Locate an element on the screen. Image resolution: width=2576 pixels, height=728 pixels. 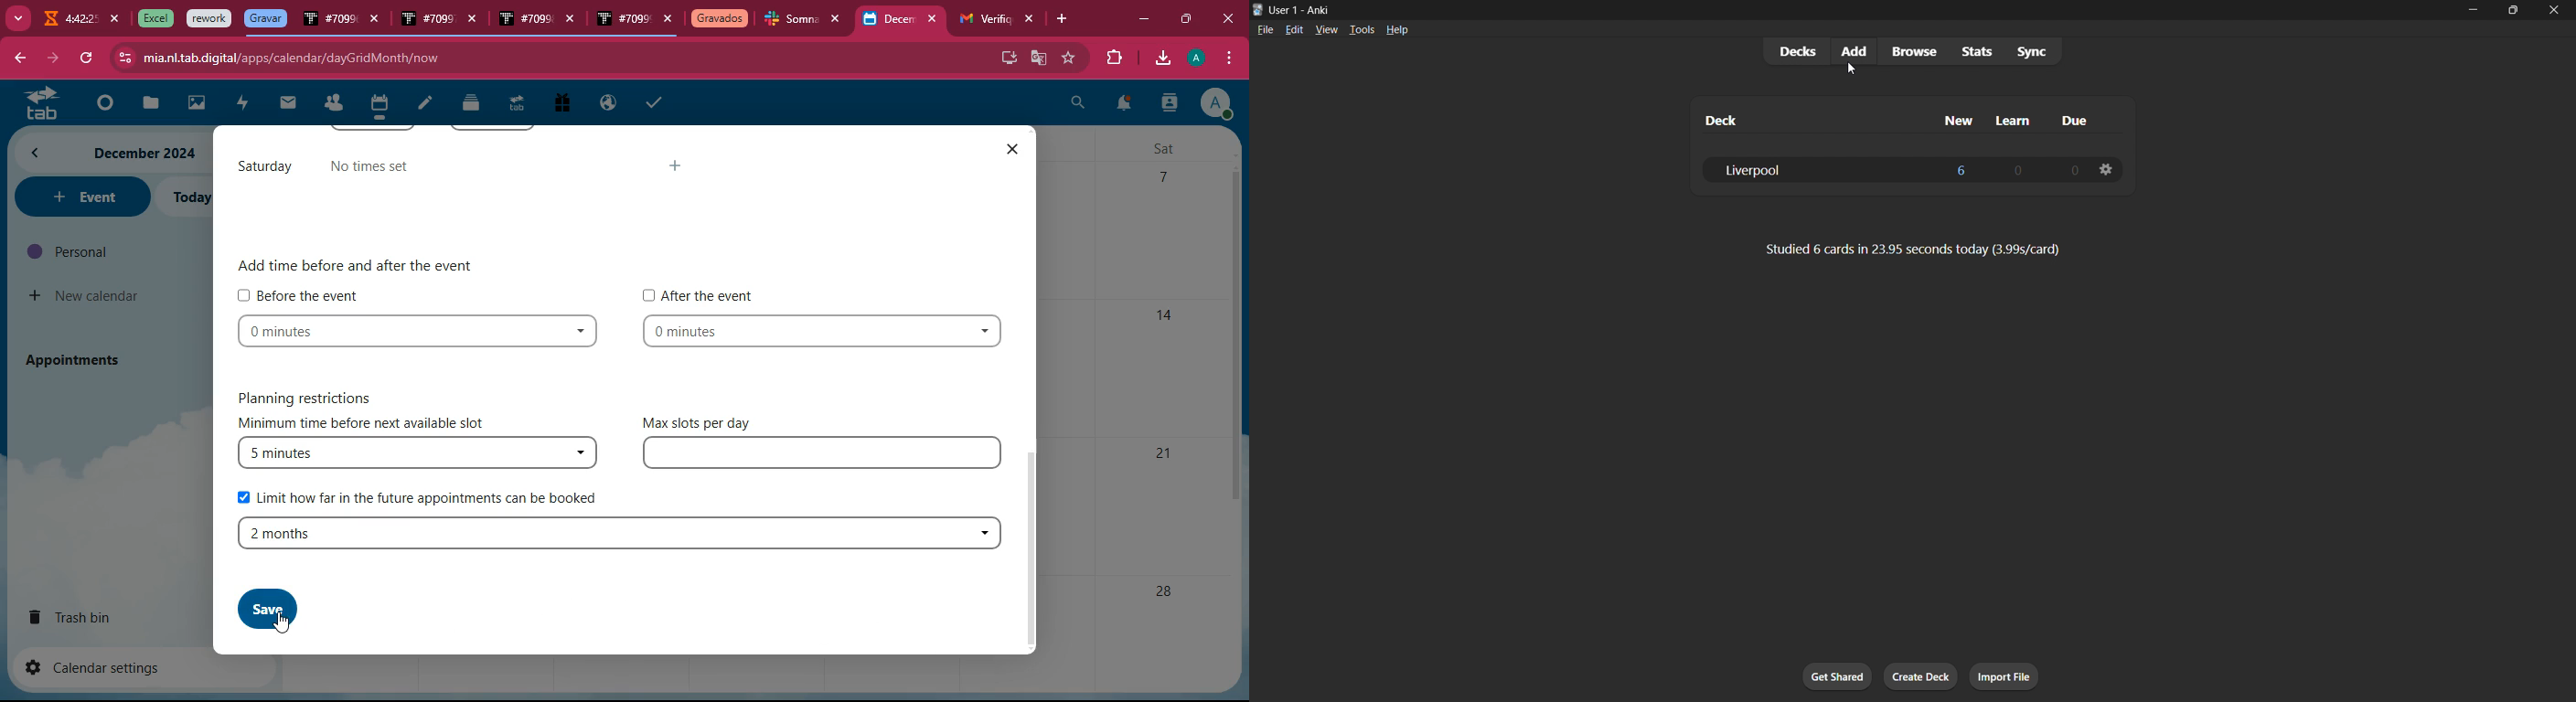
maximize is located at coordinates (1184, 16).